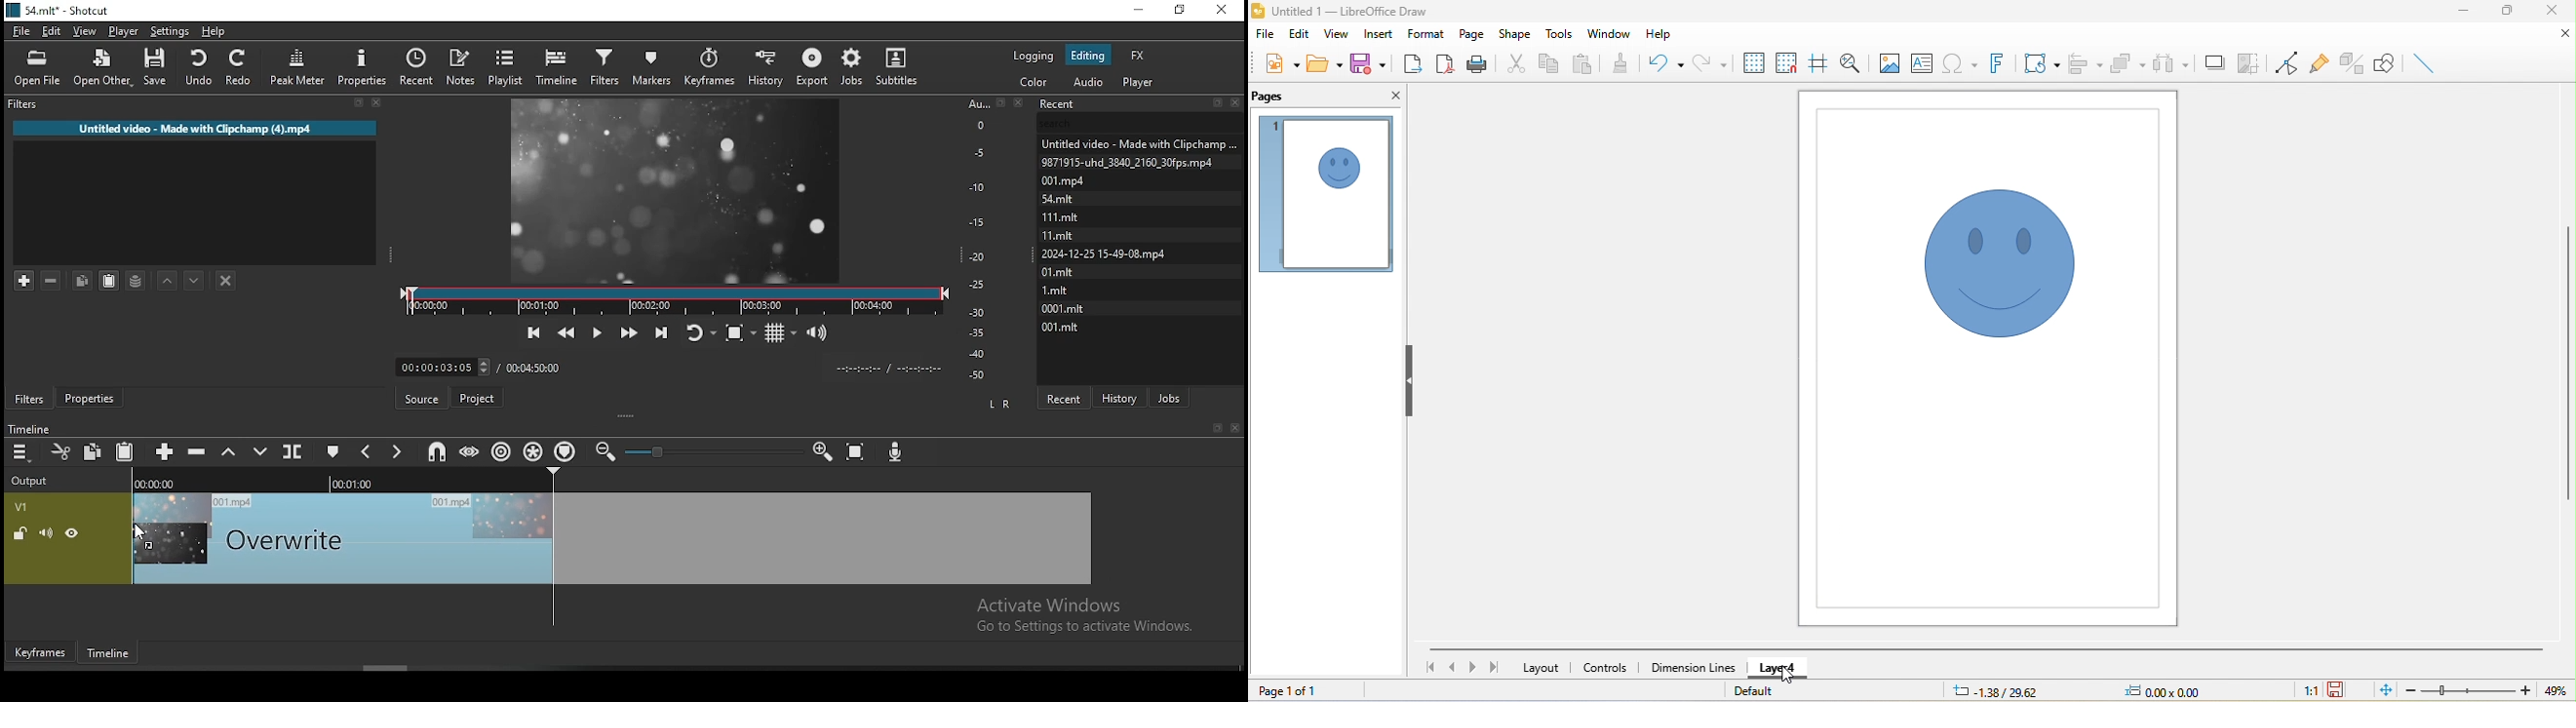 The image size is (2576, 728). What do you see at coordinates (471, 452) in the screenshot?
I see `scrub while dragging` at bounding box center [471, 452].